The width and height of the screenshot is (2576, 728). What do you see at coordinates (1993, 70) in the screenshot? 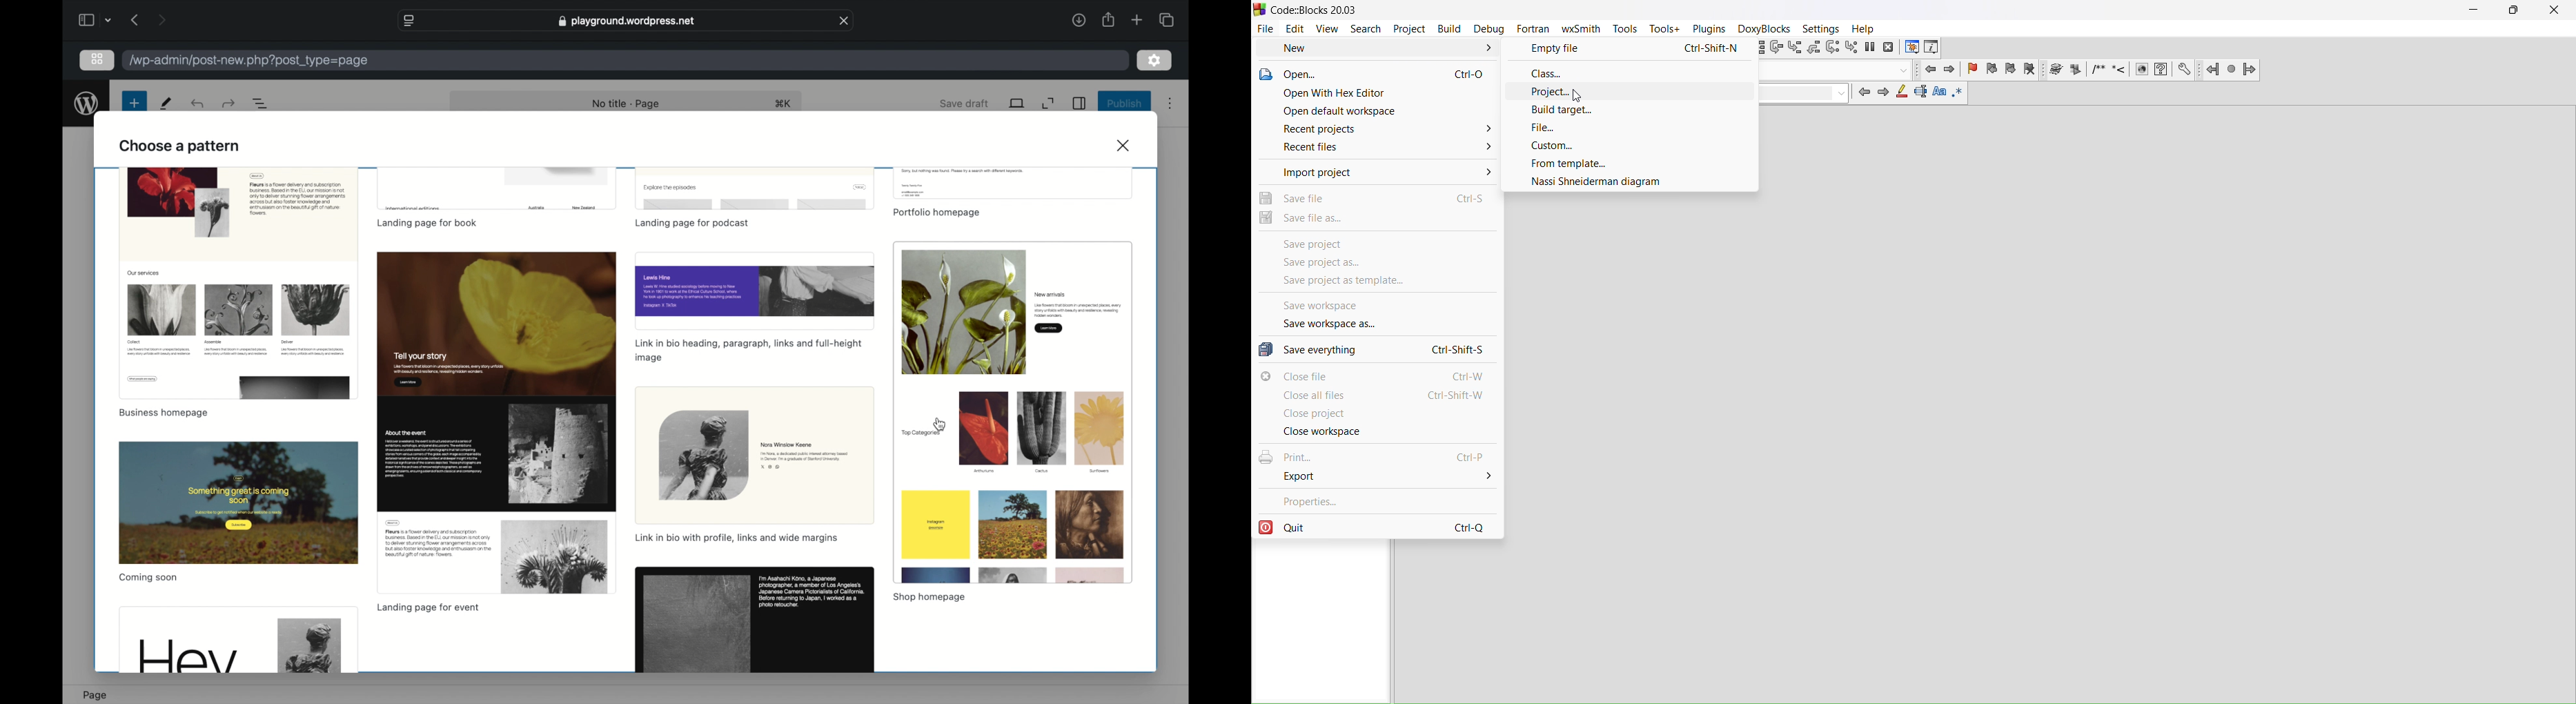
I see `previous bookmark` at bounding box center [1993, 70].